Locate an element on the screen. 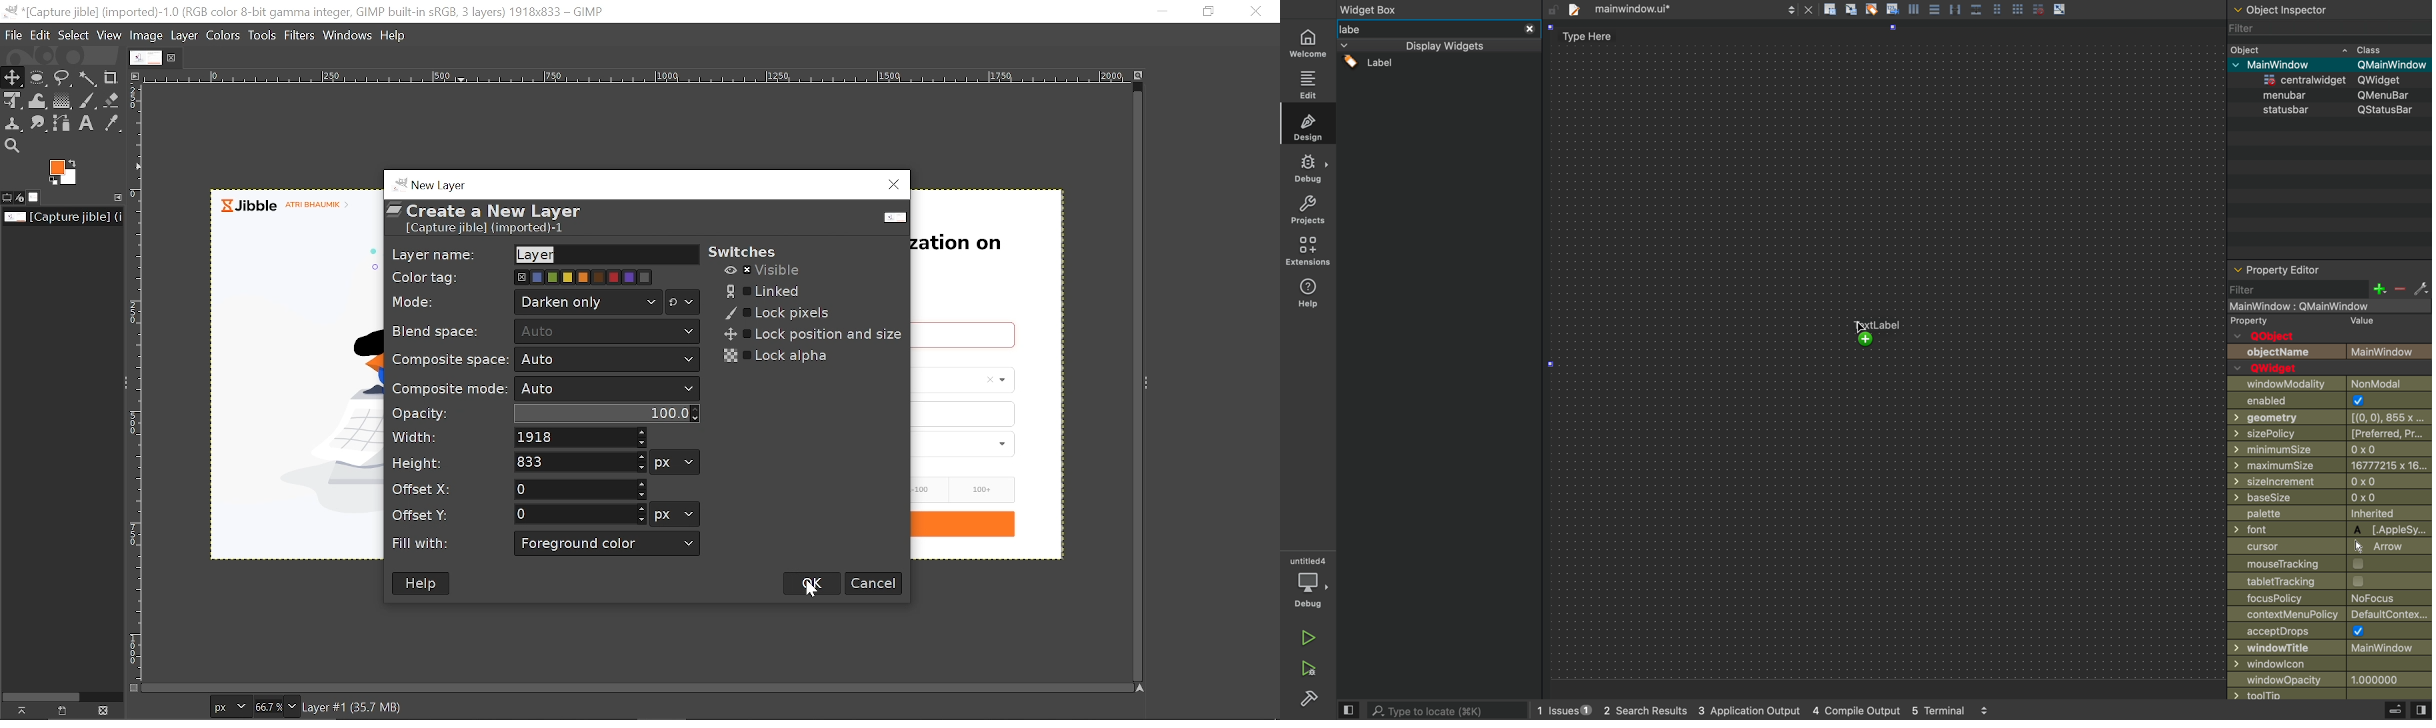  widget being dragged is located at coordinates (1874, 331).